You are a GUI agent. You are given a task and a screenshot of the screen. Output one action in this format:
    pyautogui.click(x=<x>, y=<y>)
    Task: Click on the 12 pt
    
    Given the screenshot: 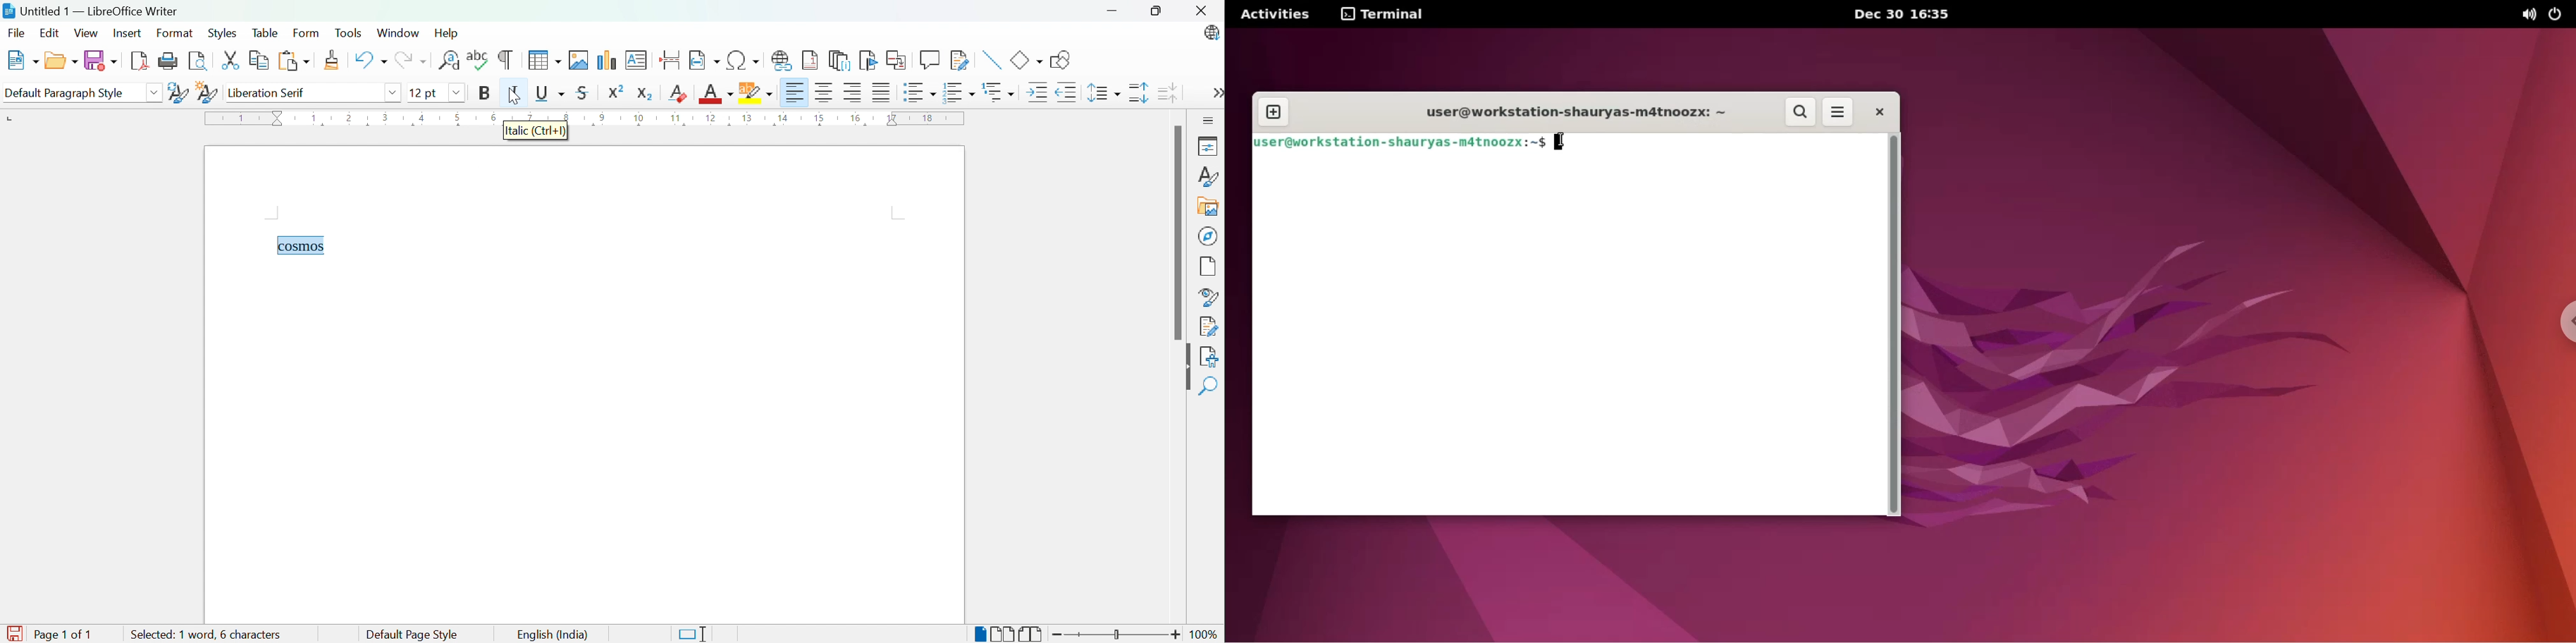 What is the action you would take?
    pyautogui.click(x=427, y=92)
    